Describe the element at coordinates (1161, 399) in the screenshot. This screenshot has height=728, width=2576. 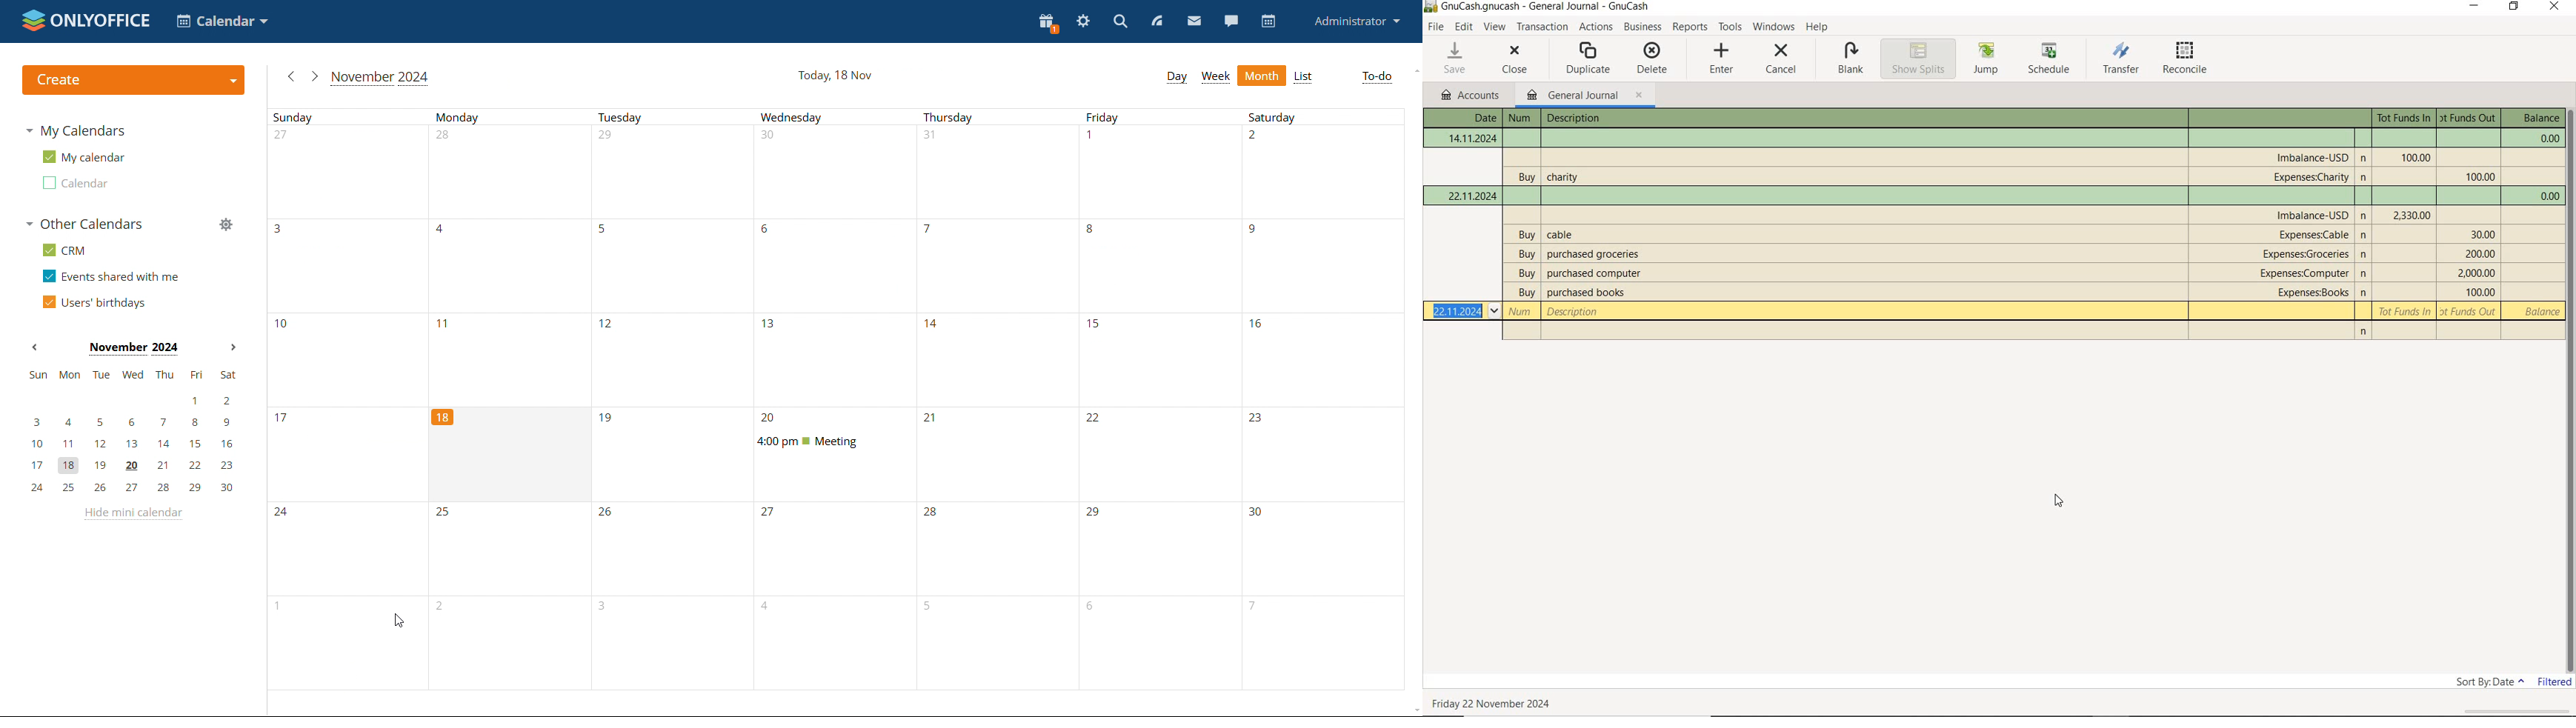
I see `fridays` at that location.